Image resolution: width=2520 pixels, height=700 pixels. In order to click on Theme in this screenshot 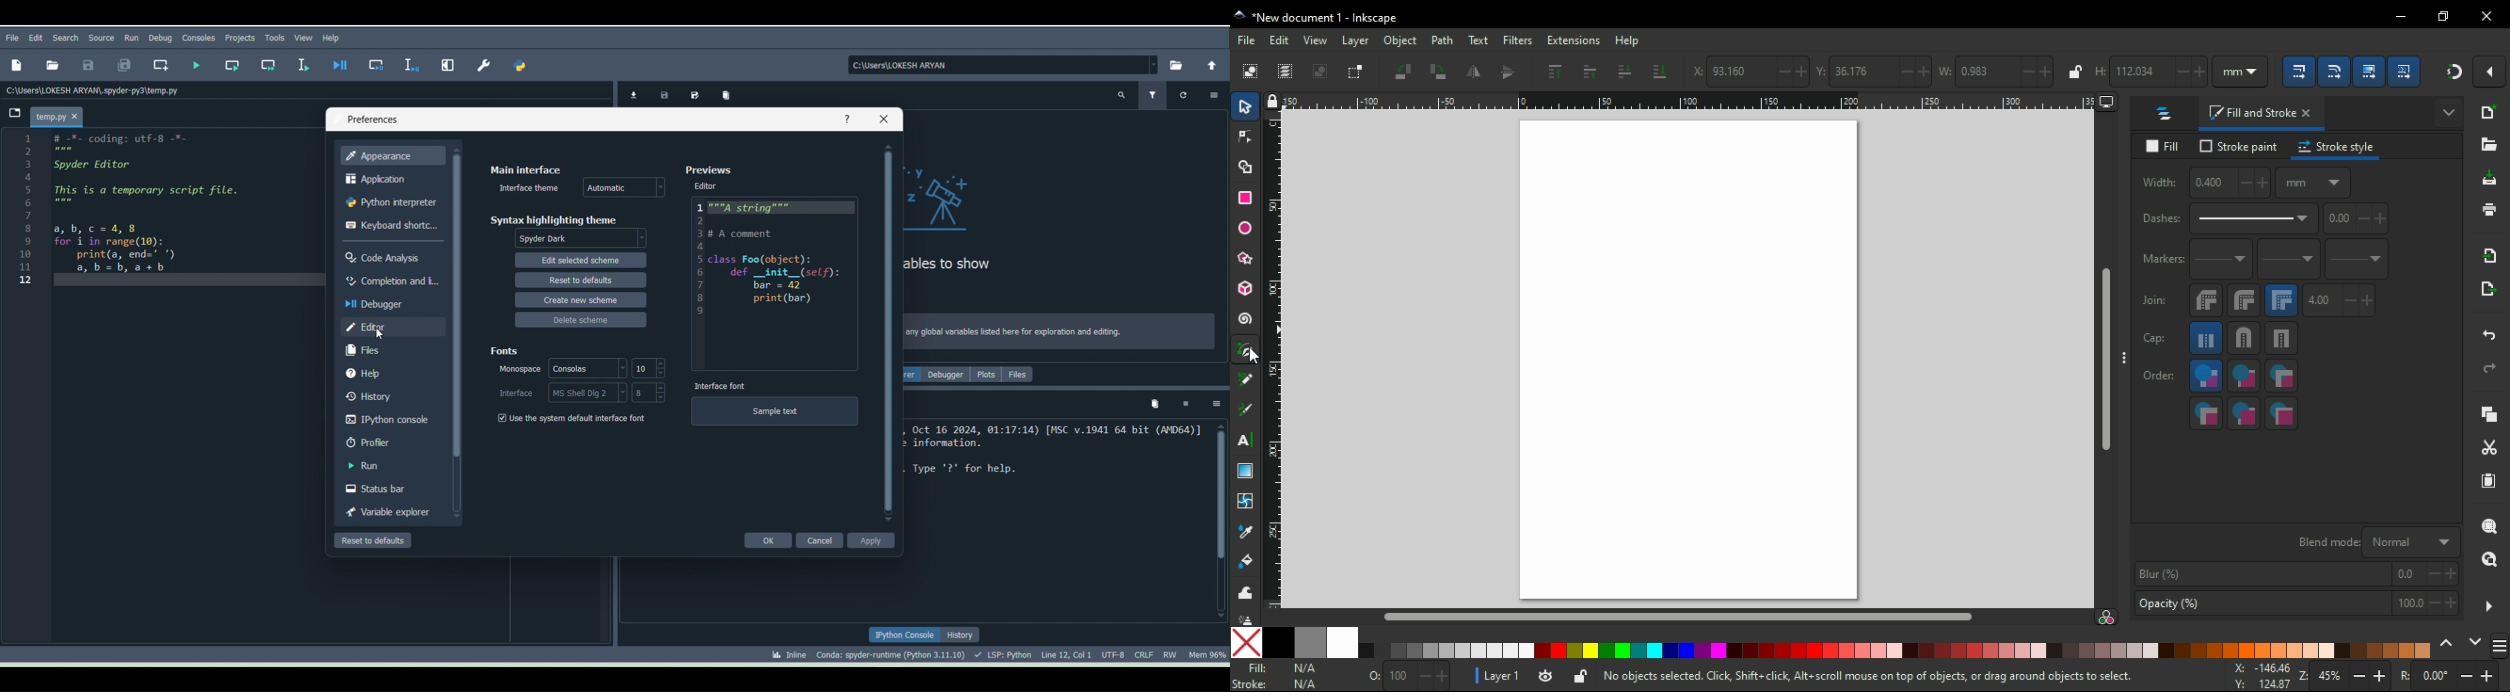, I will do `click(626, 188)`.